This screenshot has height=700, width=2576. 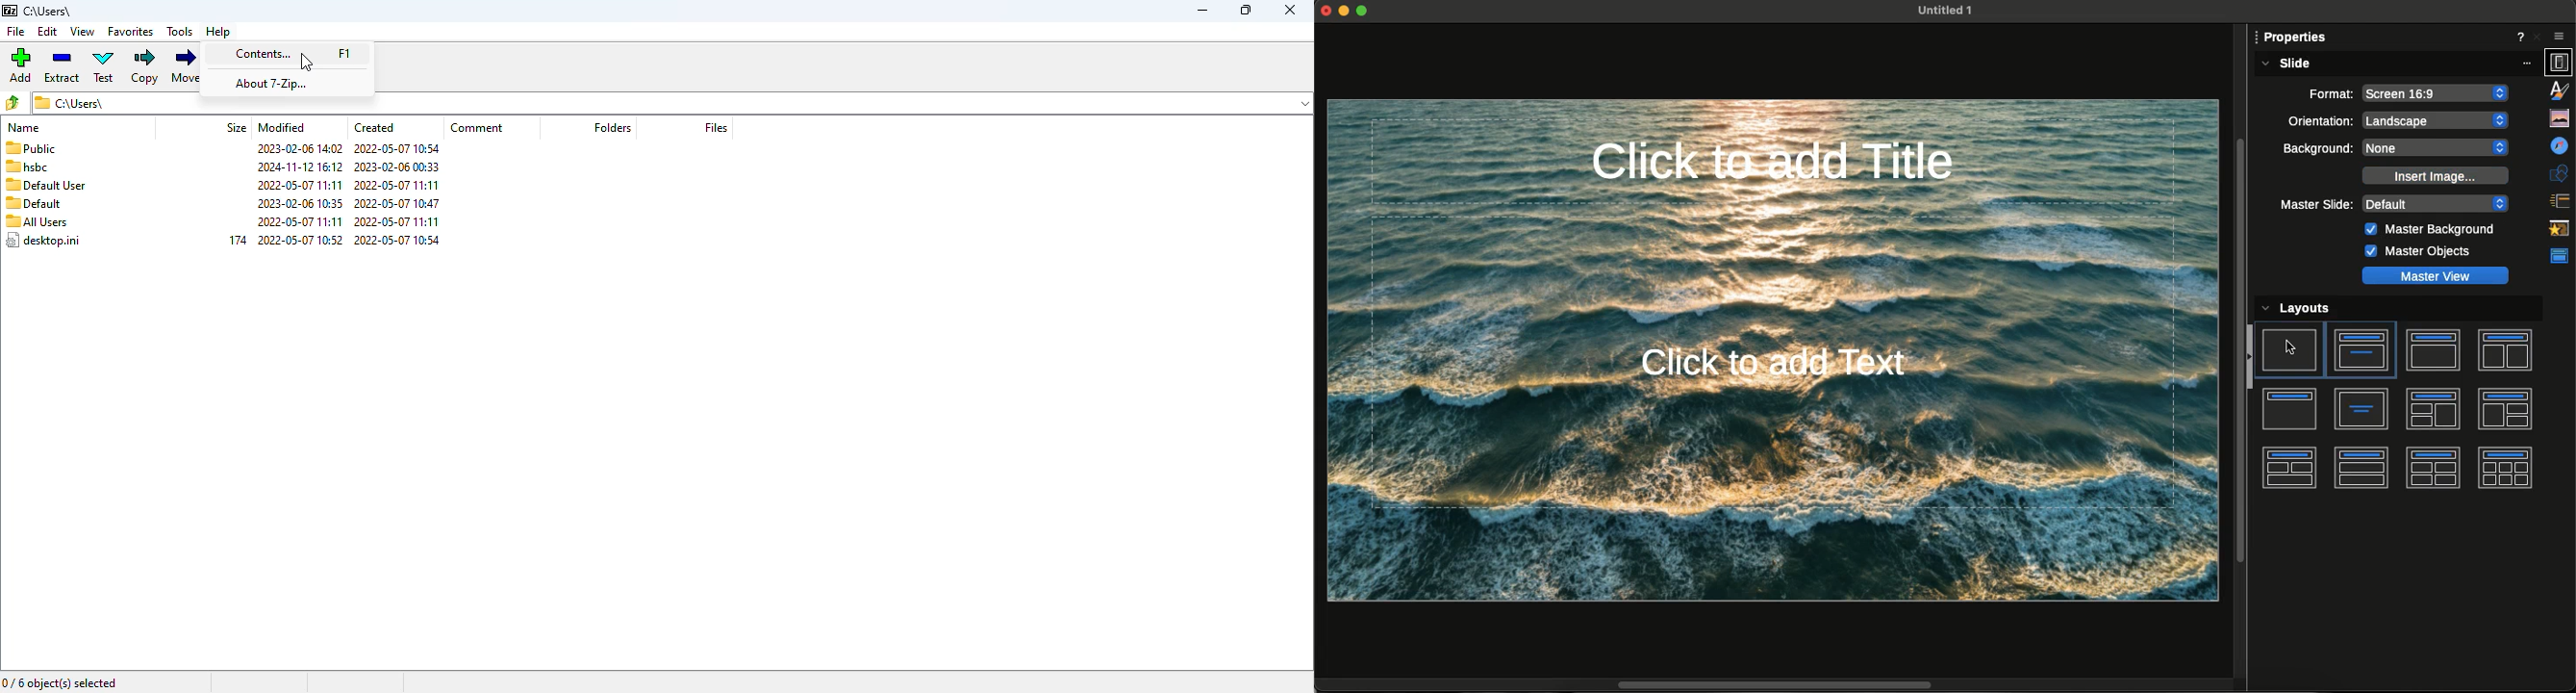 I want to click on Master objects, so click(x=2417, y=252).